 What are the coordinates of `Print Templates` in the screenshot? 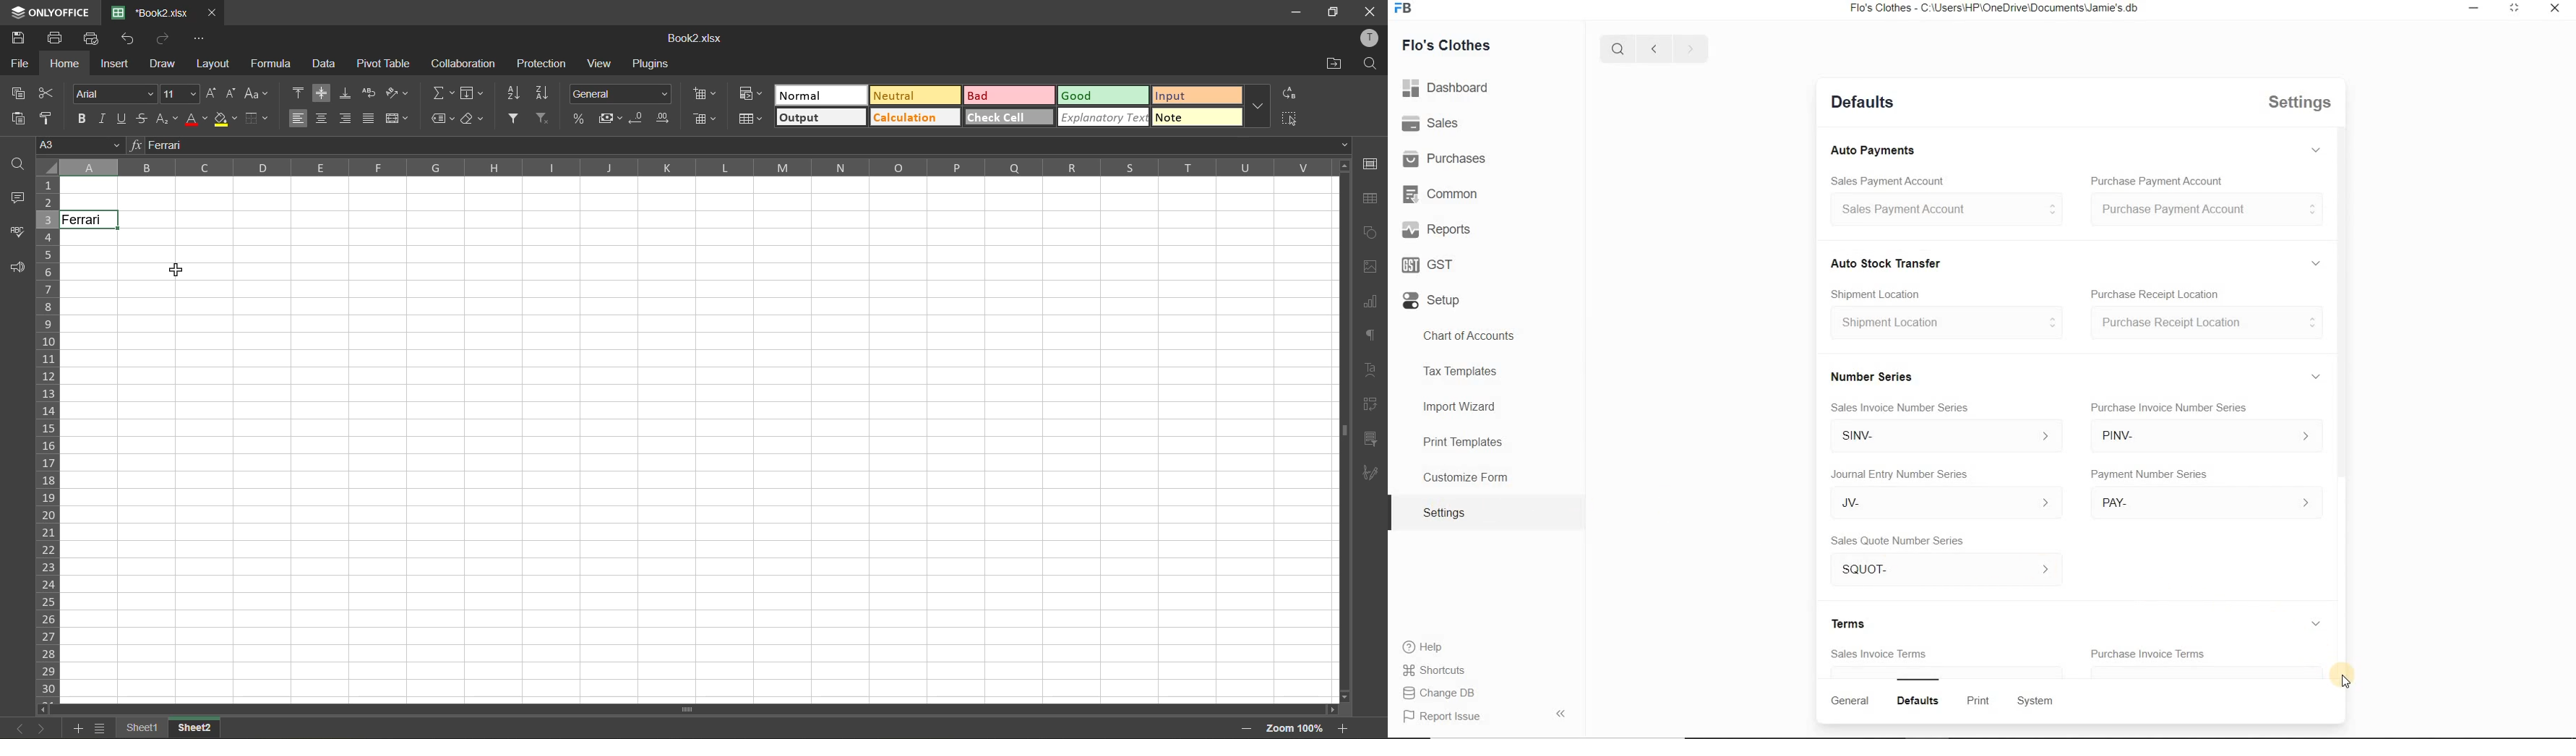 It's located at (1486, 441).